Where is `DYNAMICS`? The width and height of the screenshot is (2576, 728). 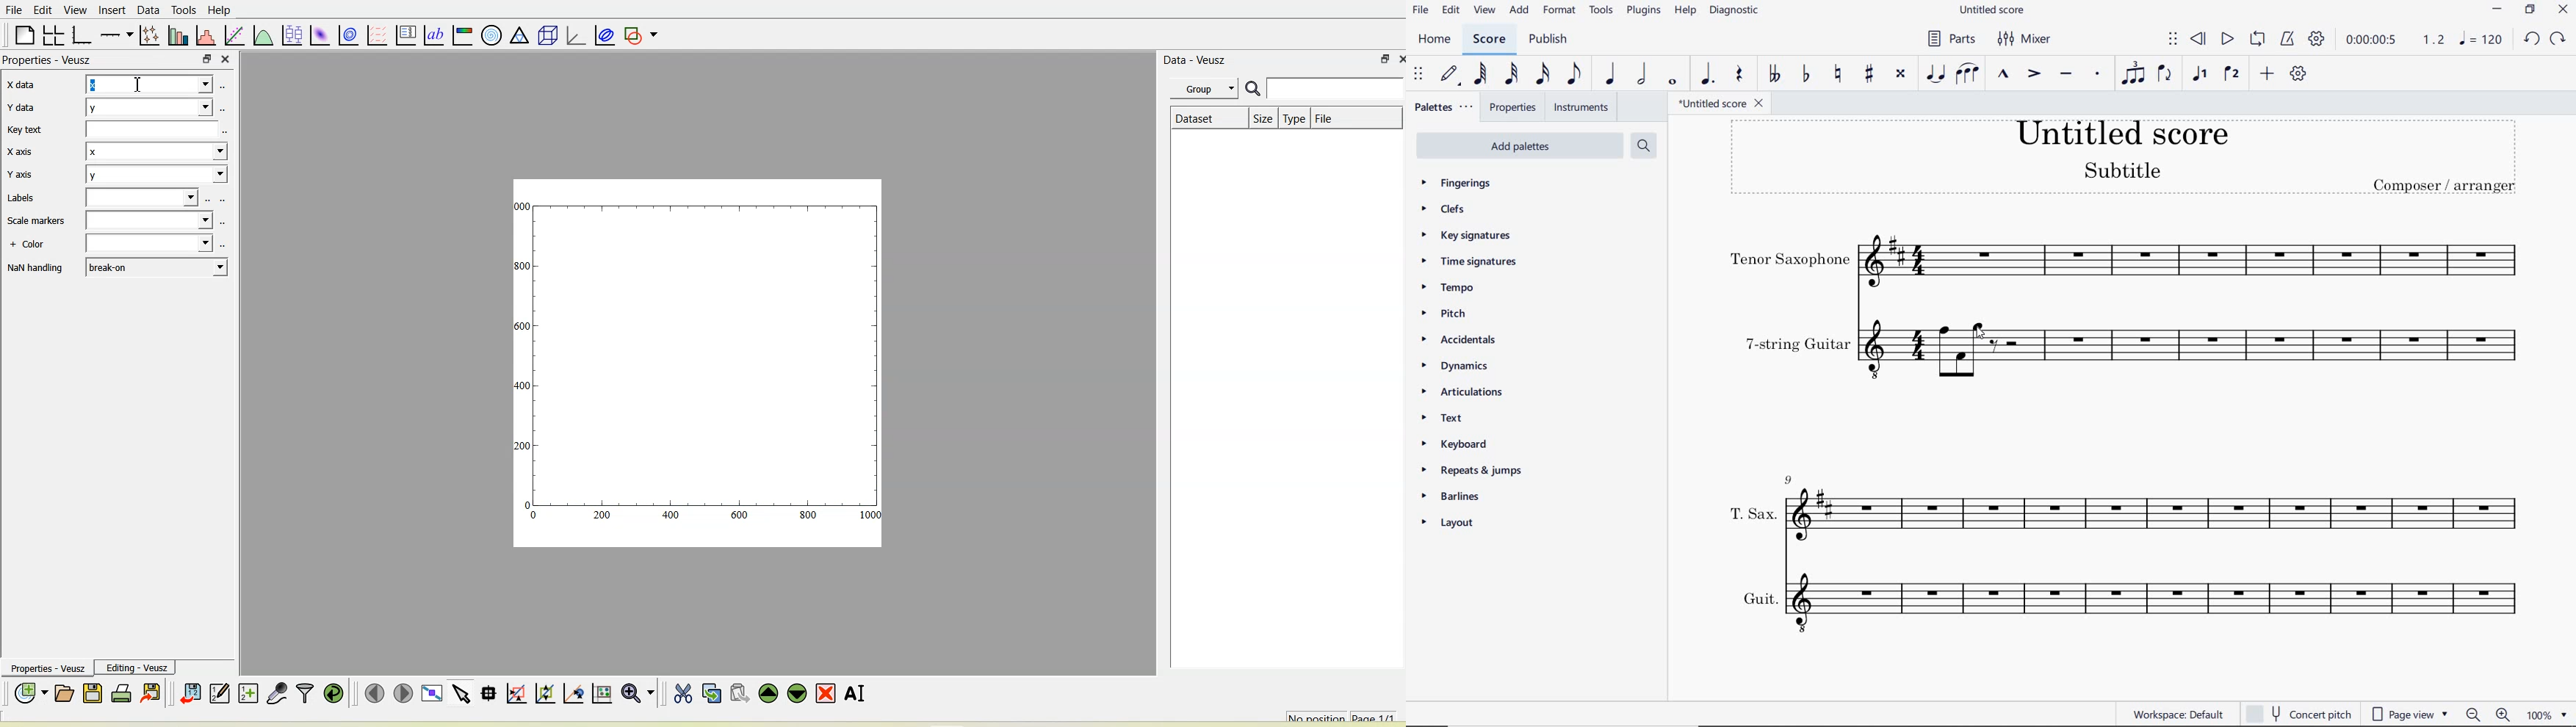 DYNAMICS is located at coordinates (1464, 366).